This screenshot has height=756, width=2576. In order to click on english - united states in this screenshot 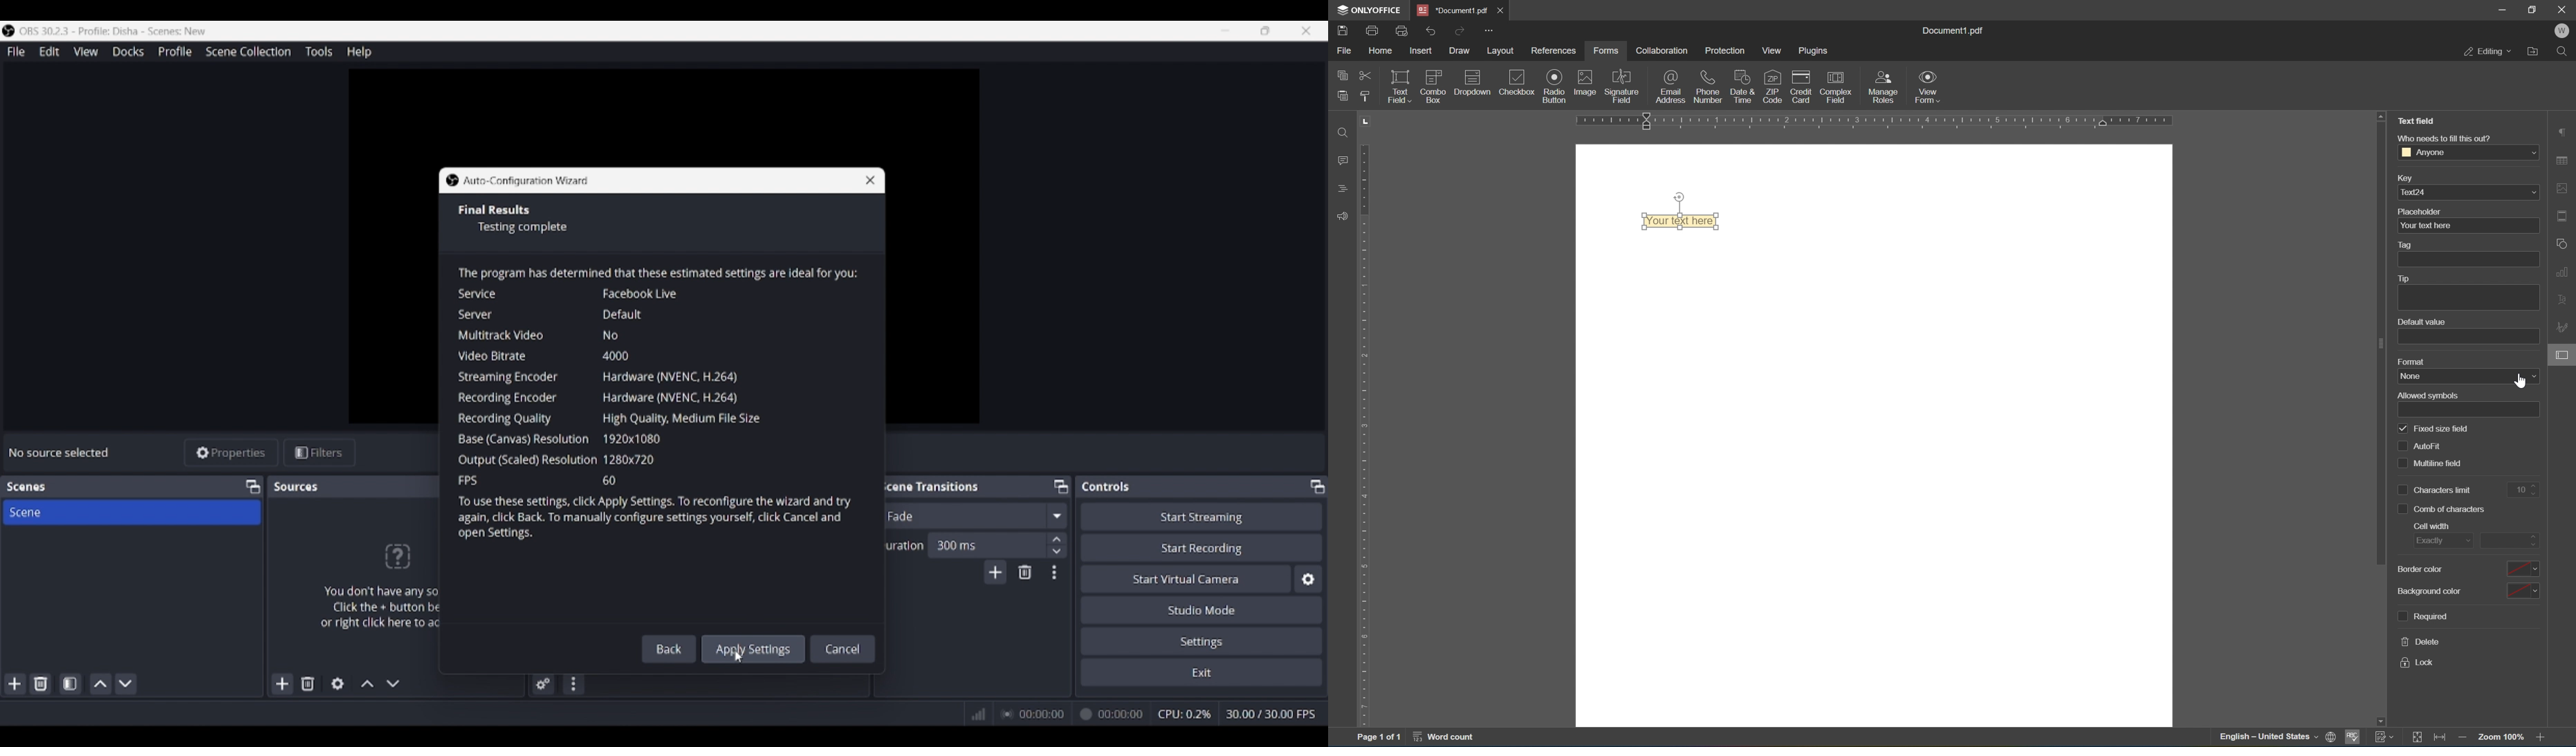, I will do `click(2271, 738)`.